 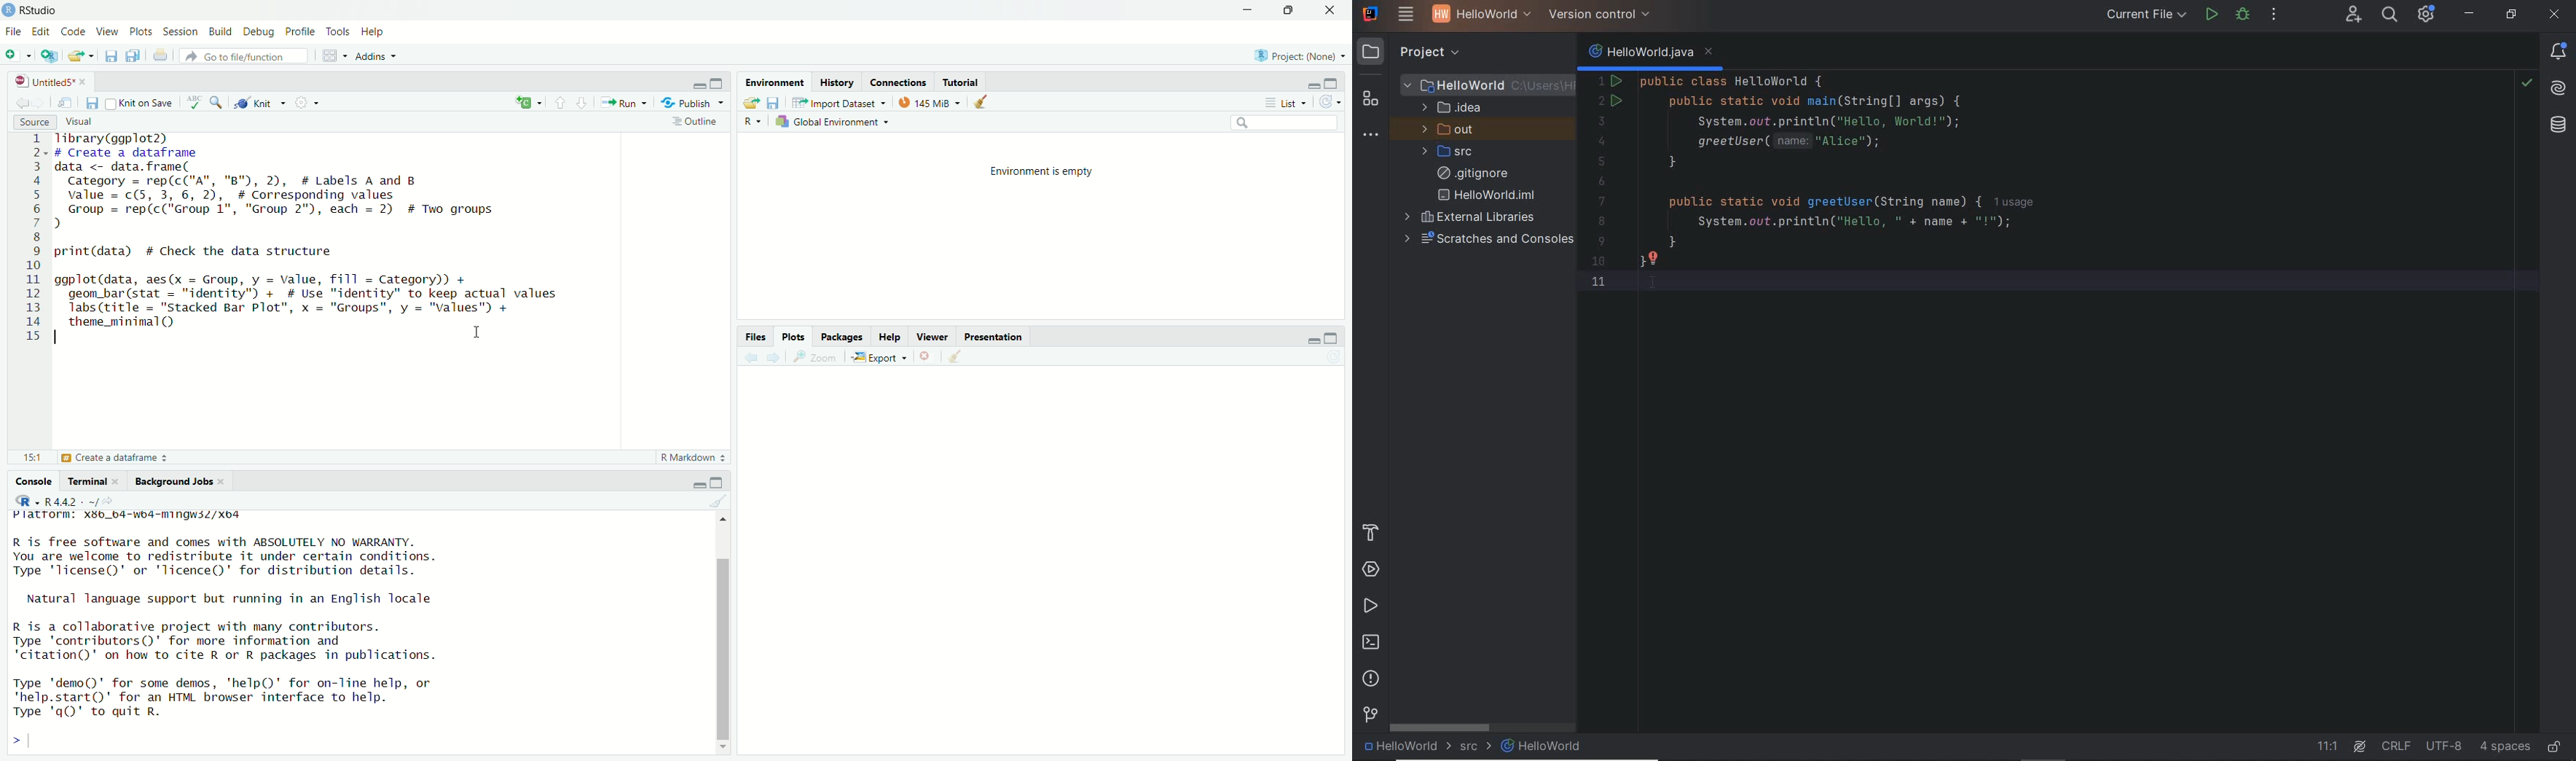 What do you see at coordinates (1274, 123) in the screenshot?
I see `Search bar` at bounding box center [1274, 123].